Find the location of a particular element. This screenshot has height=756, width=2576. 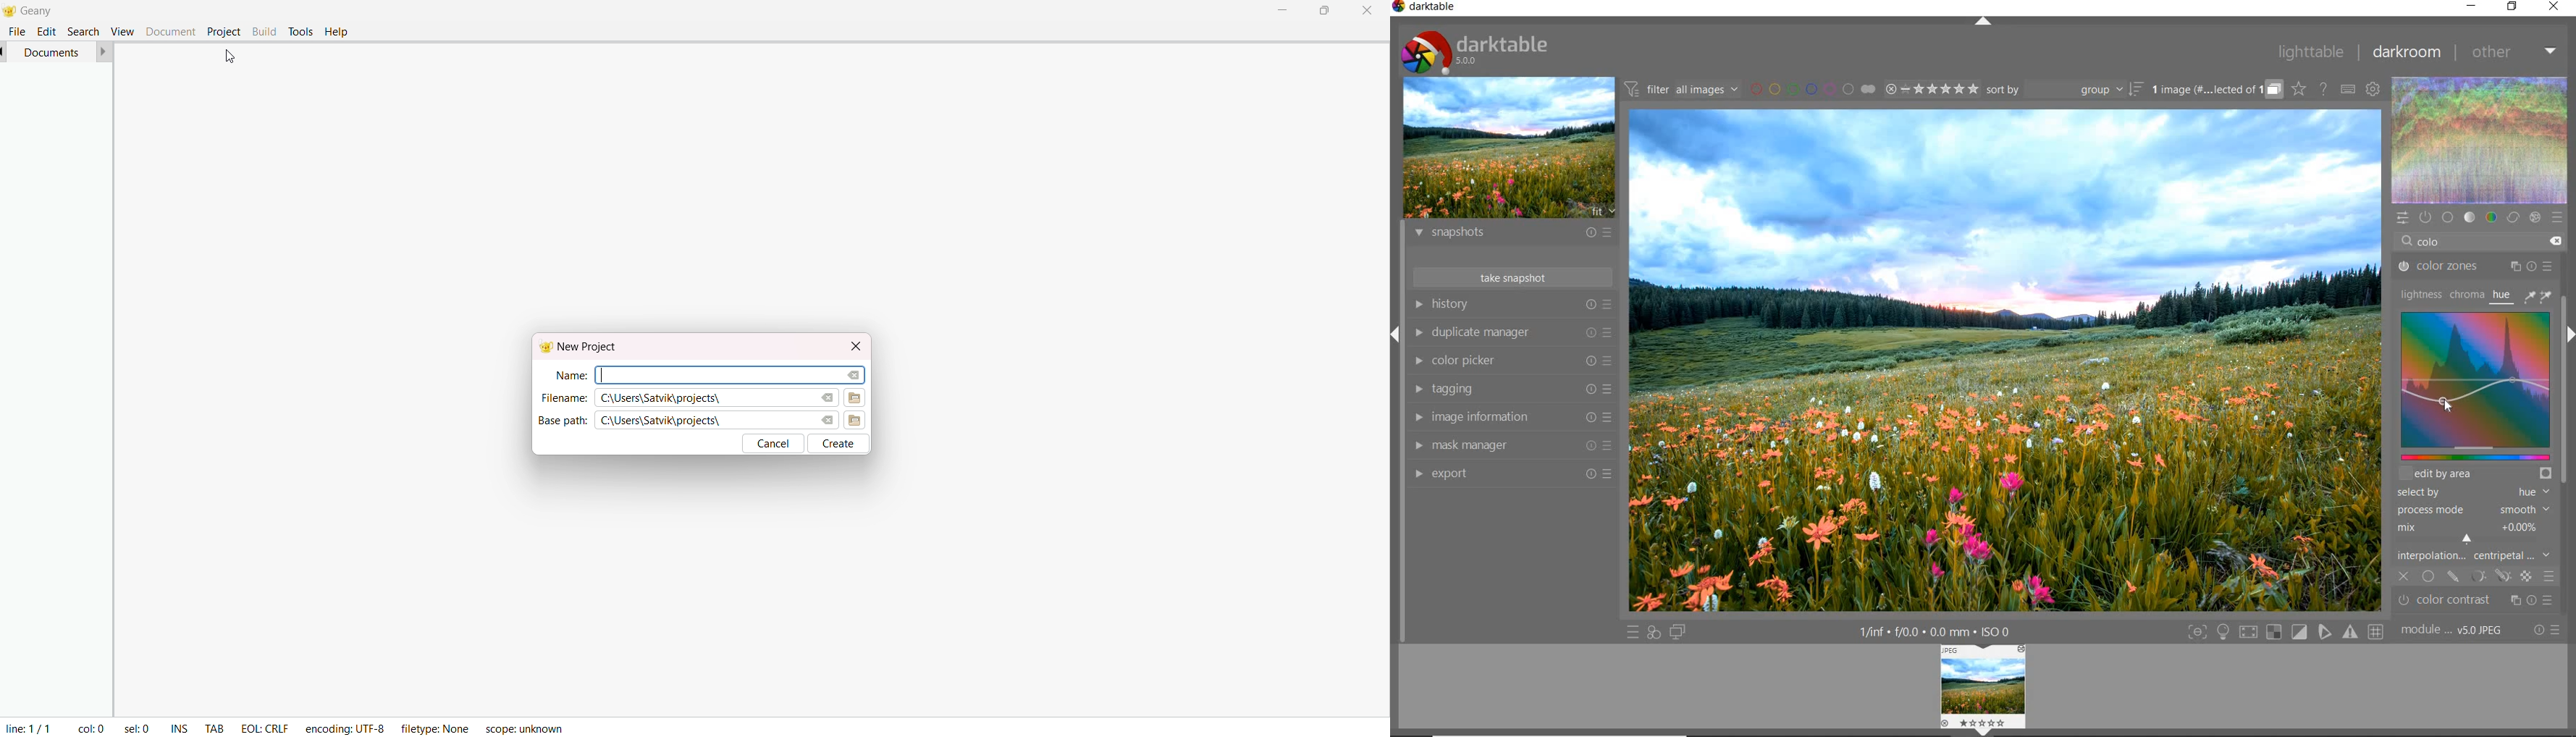

quick access to presets is located at coordinates (1634, 633).